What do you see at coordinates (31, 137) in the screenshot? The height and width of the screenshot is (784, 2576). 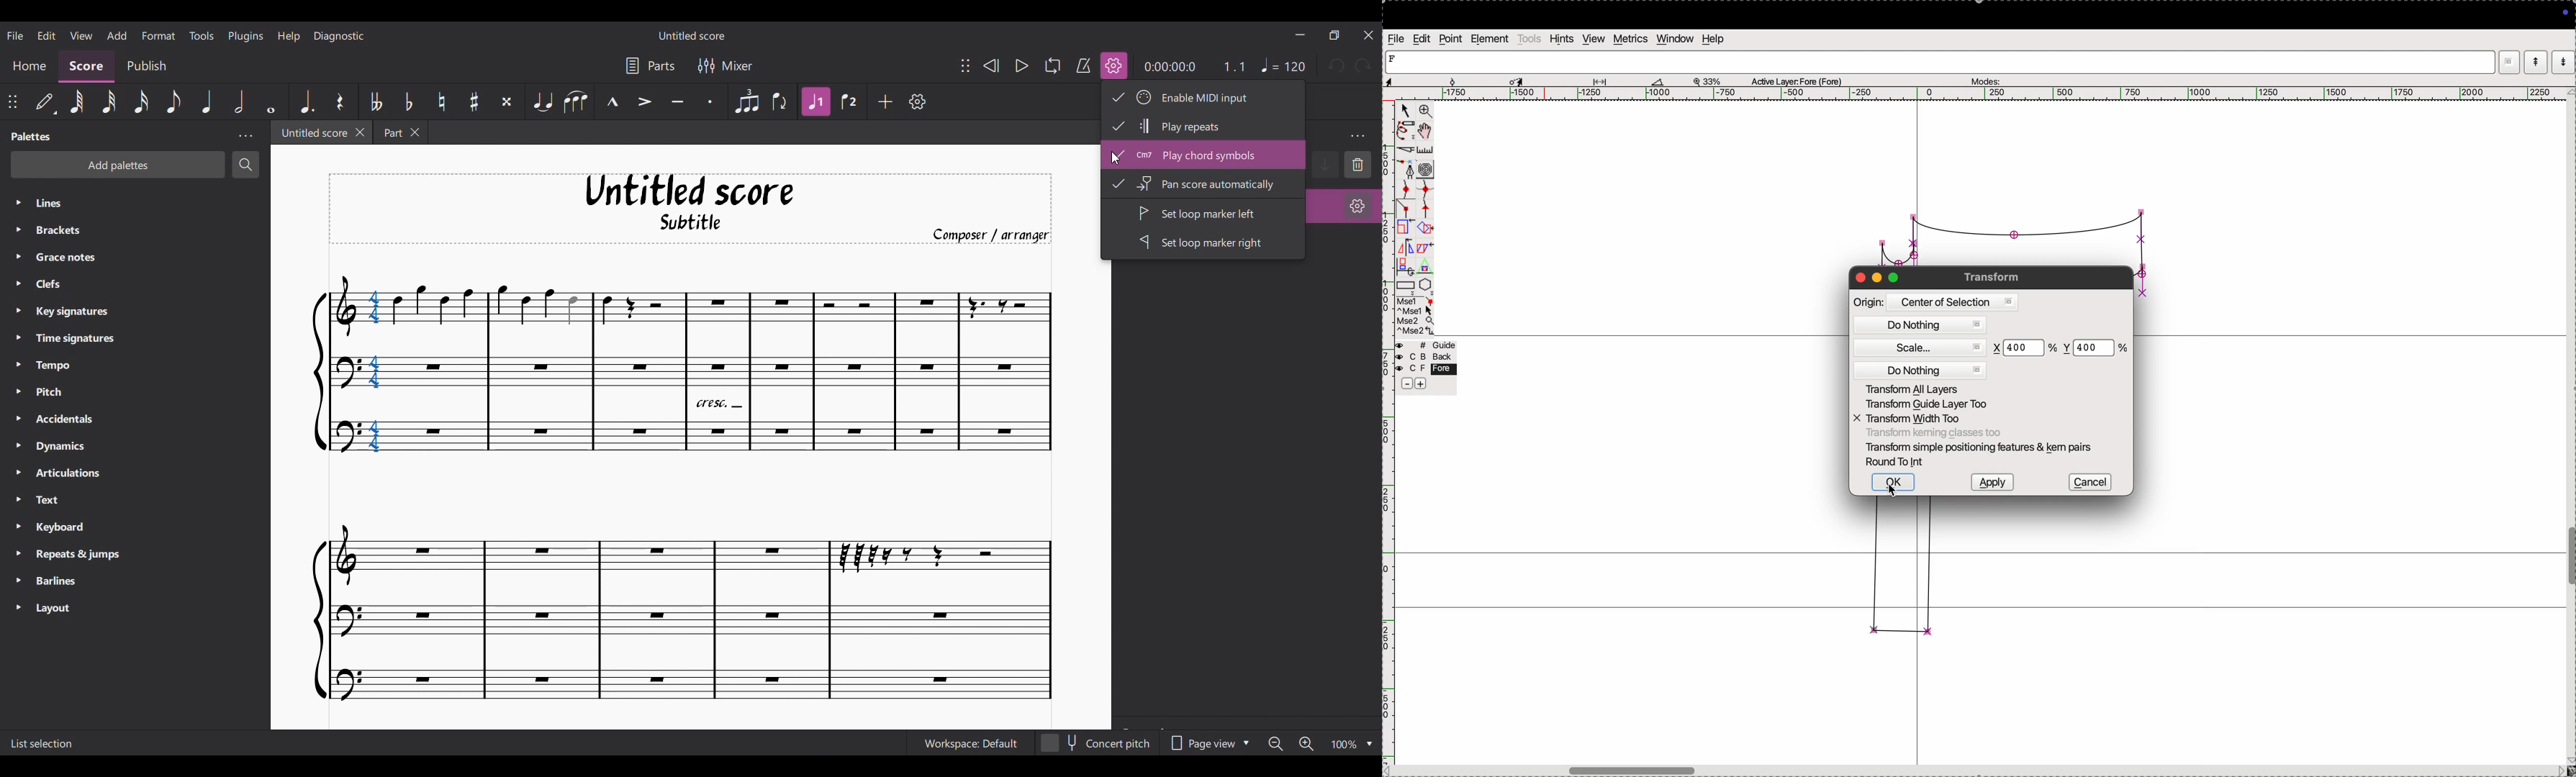 I see `Palette title` at bounding box center [31, 137].